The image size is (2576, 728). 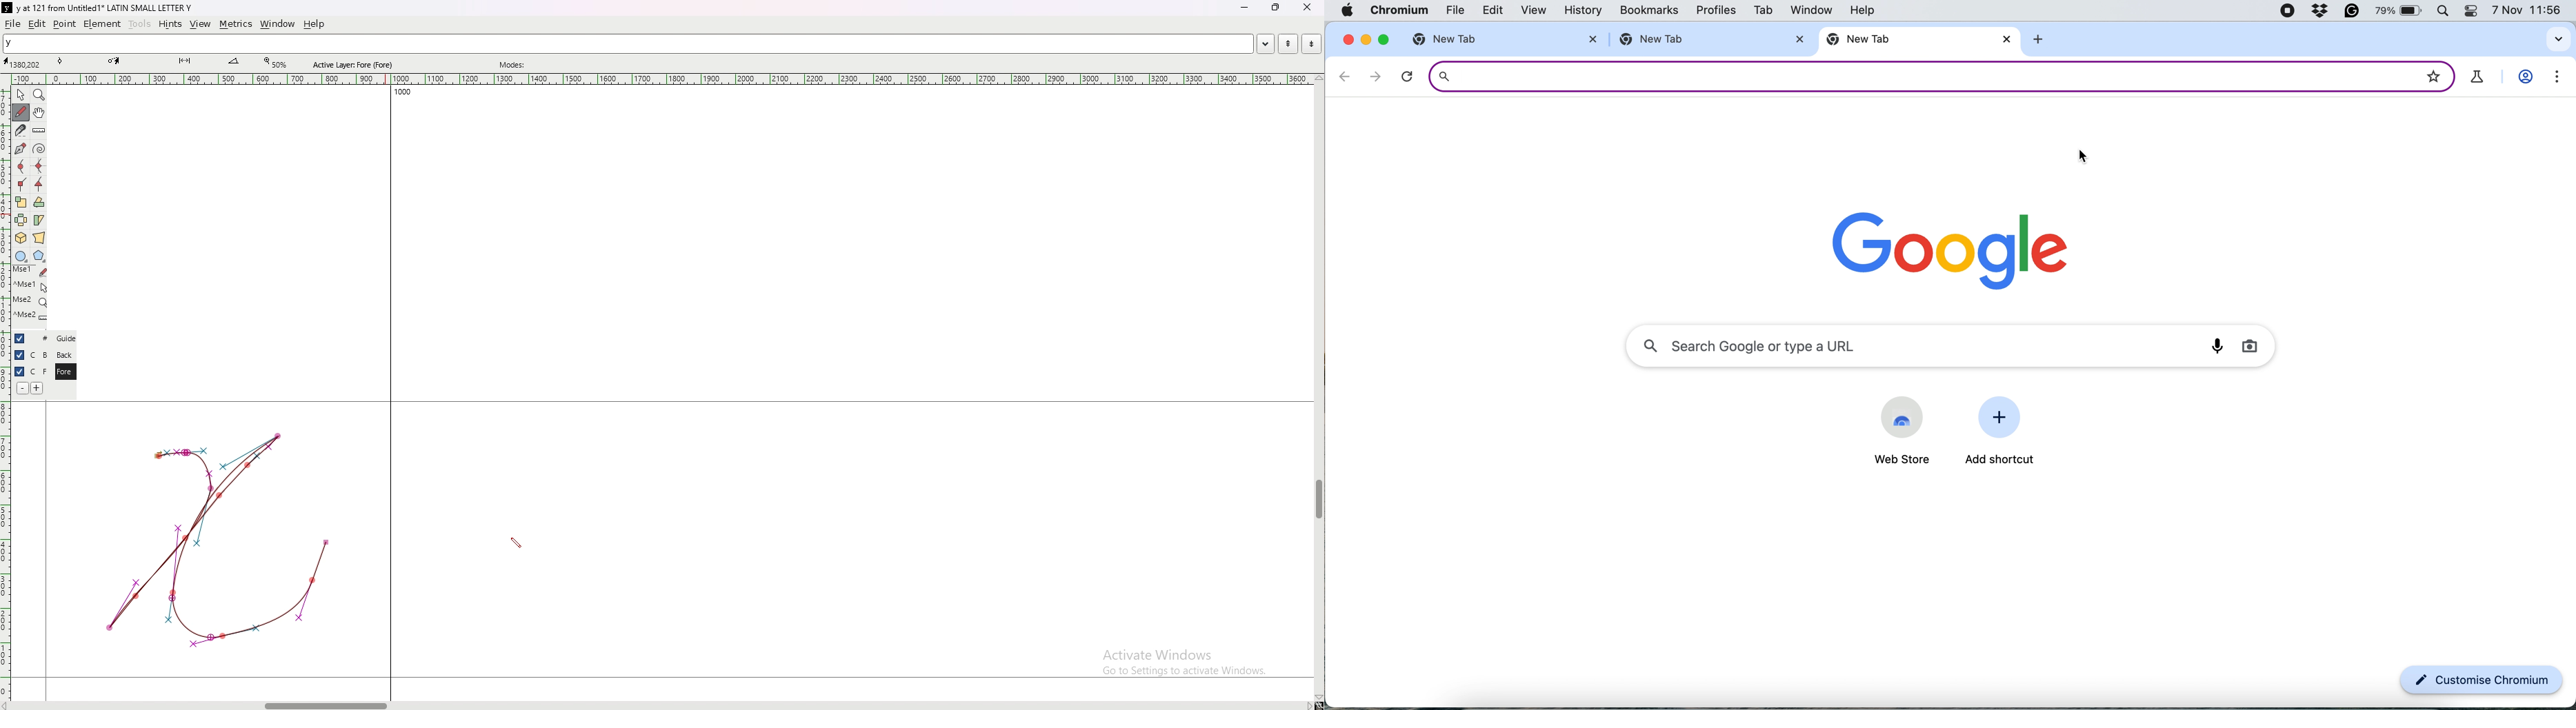 What do you see at coordinates (19, 148) in the screenshot?
I see `add a point, then drag out its control points` at bounding box center [19, 148].